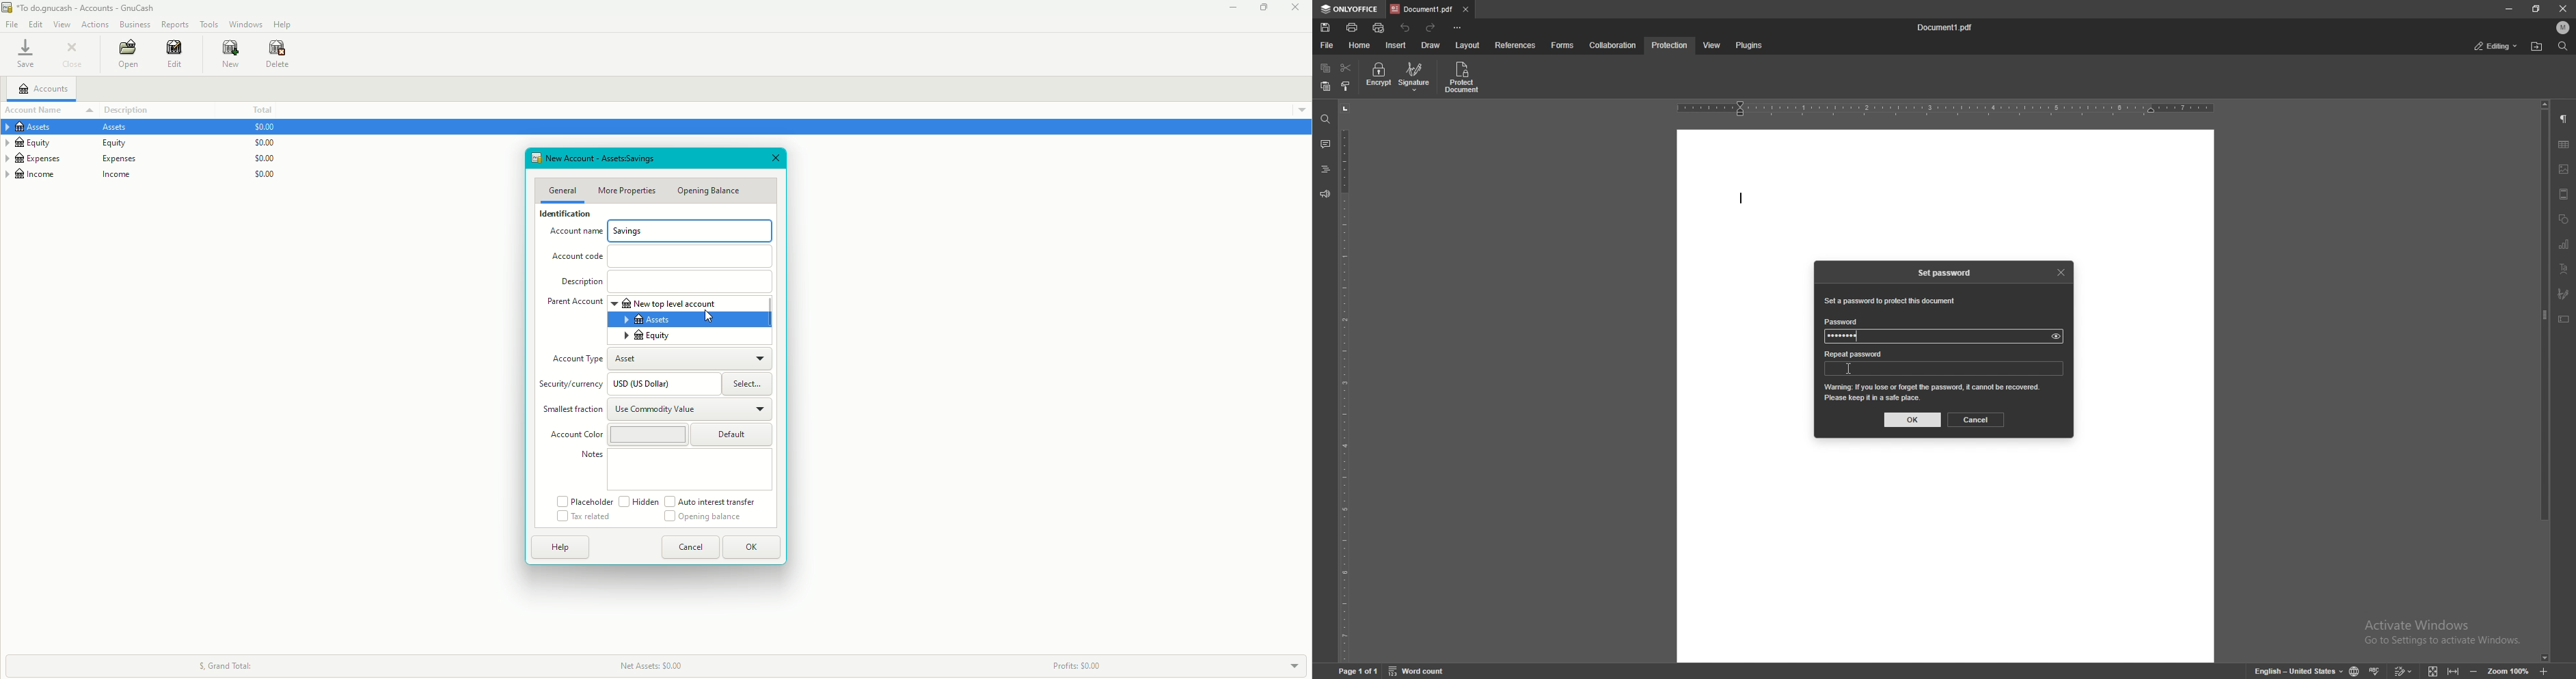 The width and height of the screenshot is (2576, 700). What do you see at coordinates (2355, 670) in the screenshot?
I see `change doc language` at bounding box center [2355, 670].